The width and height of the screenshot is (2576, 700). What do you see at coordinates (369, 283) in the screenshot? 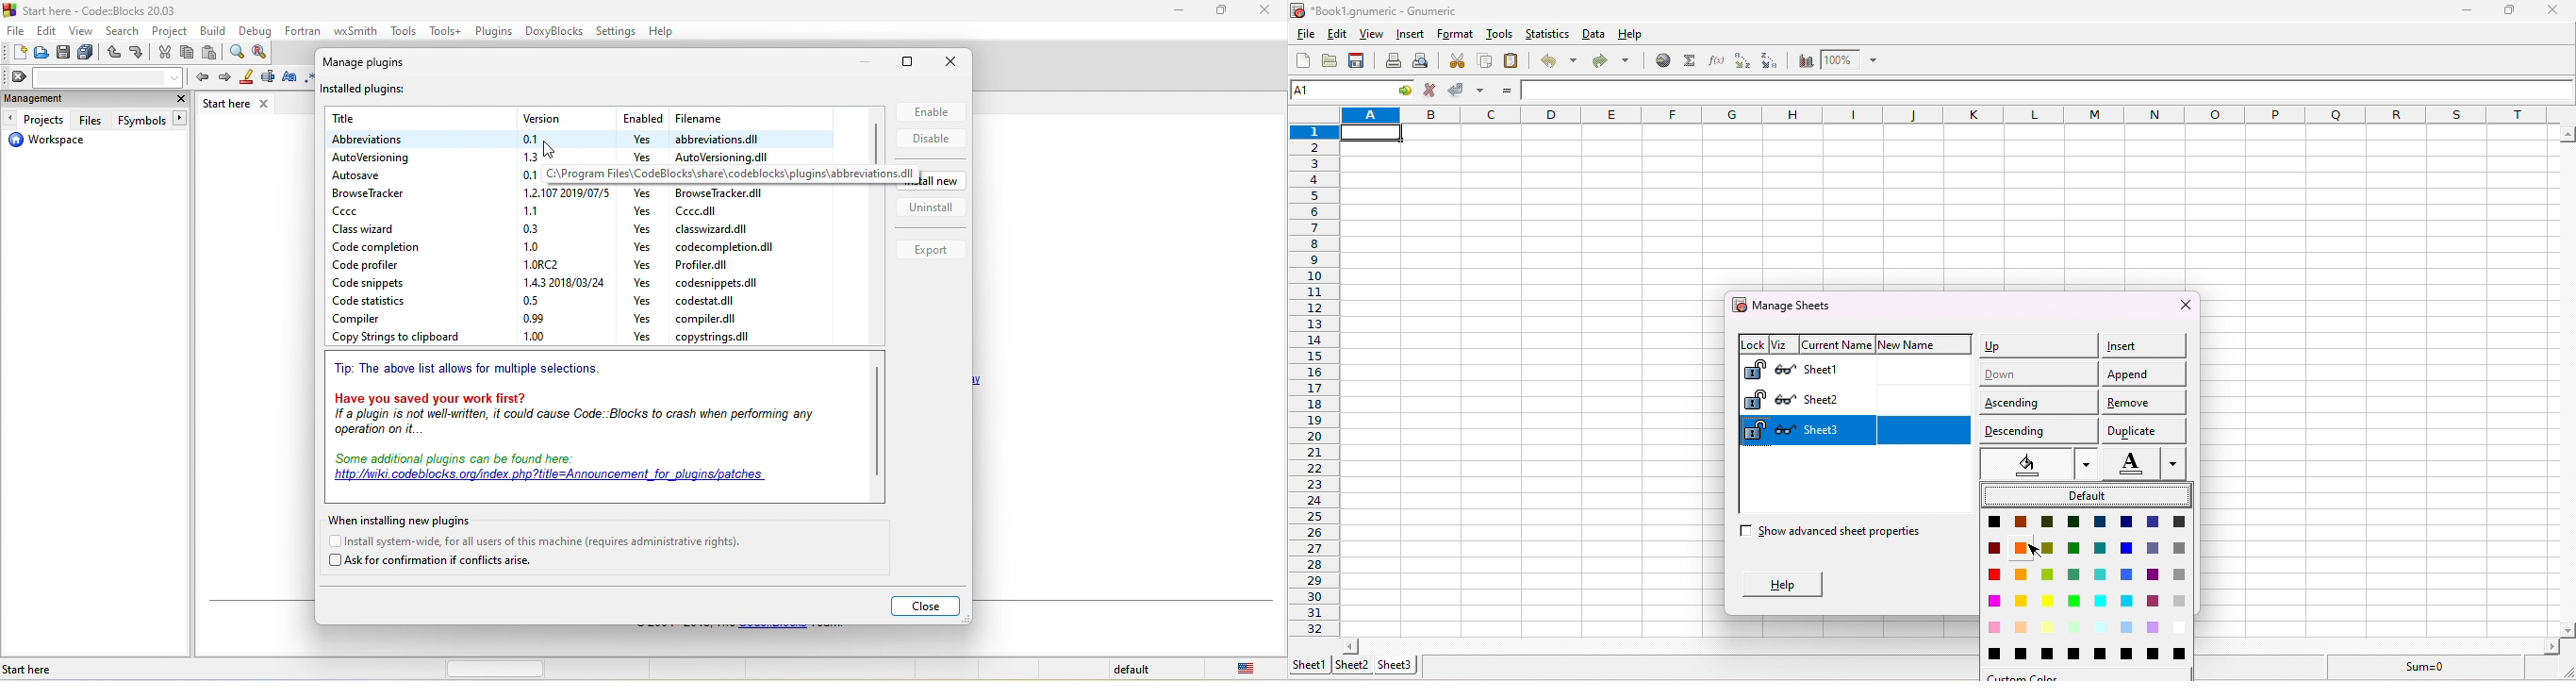
I see `code snippets` at bounding box center [369, 283].